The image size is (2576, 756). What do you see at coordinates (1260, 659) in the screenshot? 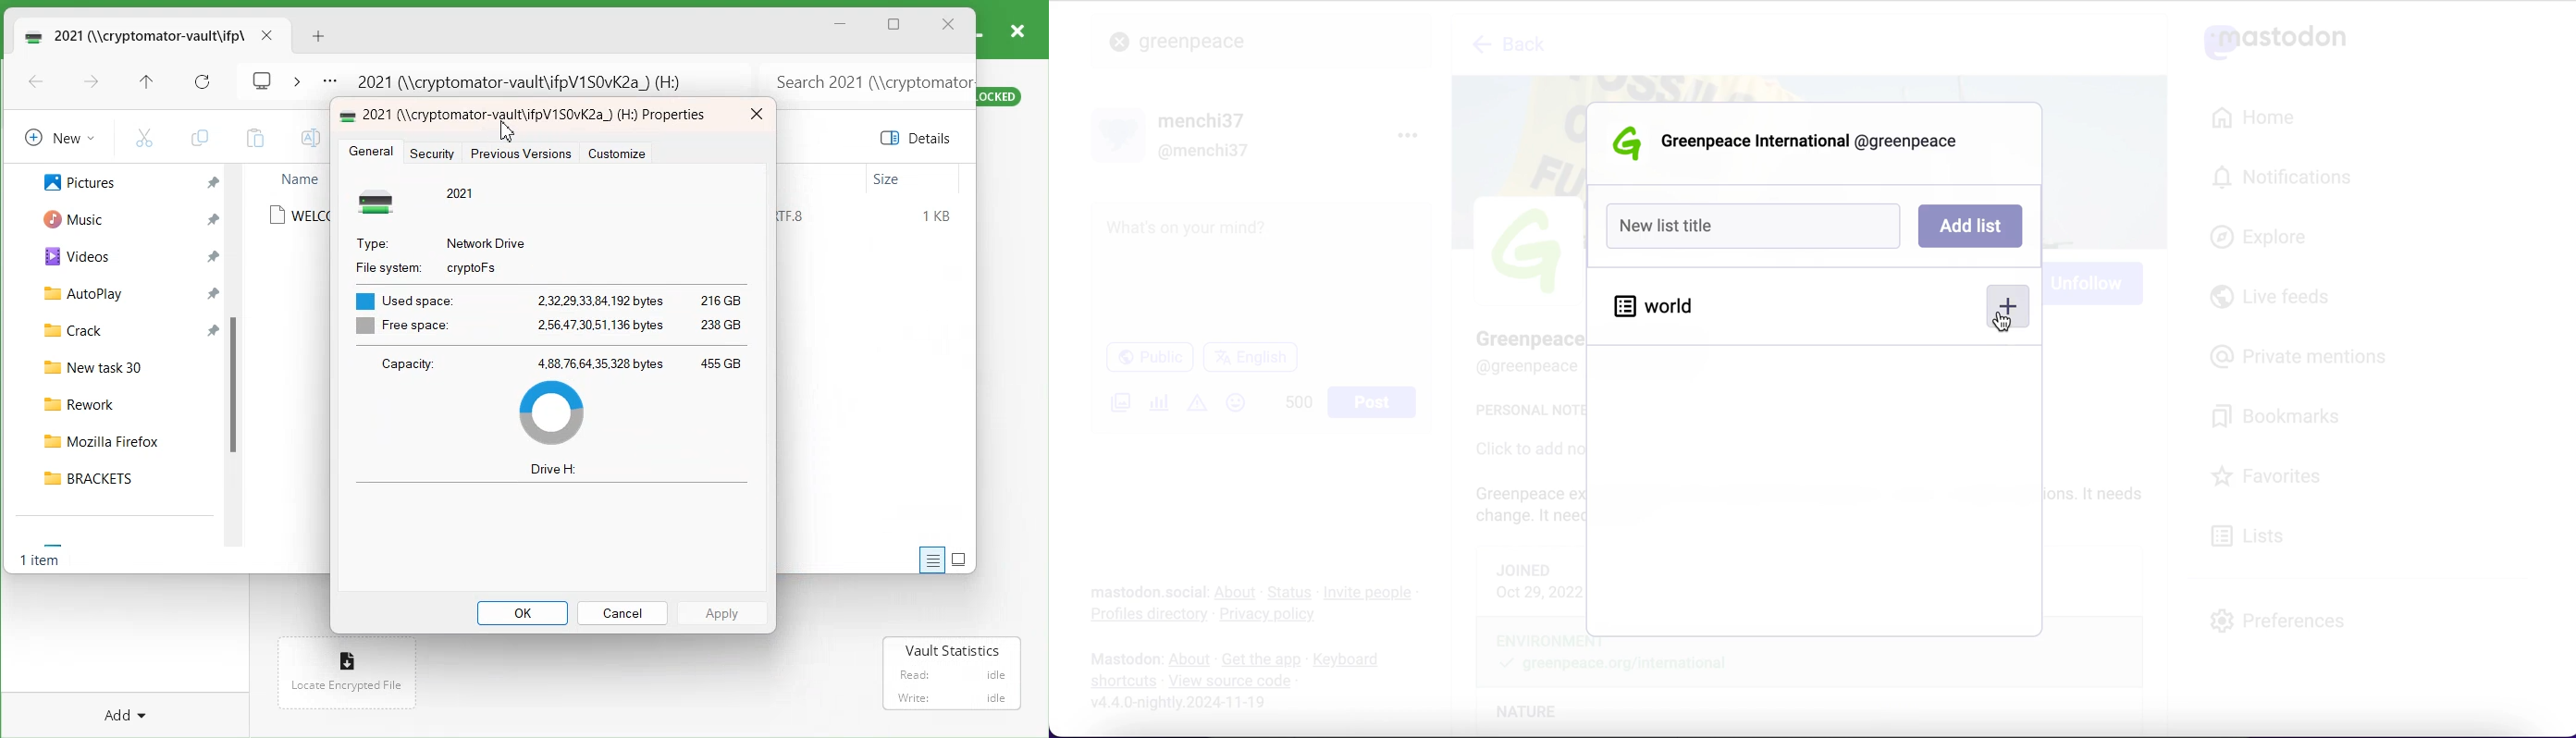
I see `get the app` at bounding box center [1260, 659].